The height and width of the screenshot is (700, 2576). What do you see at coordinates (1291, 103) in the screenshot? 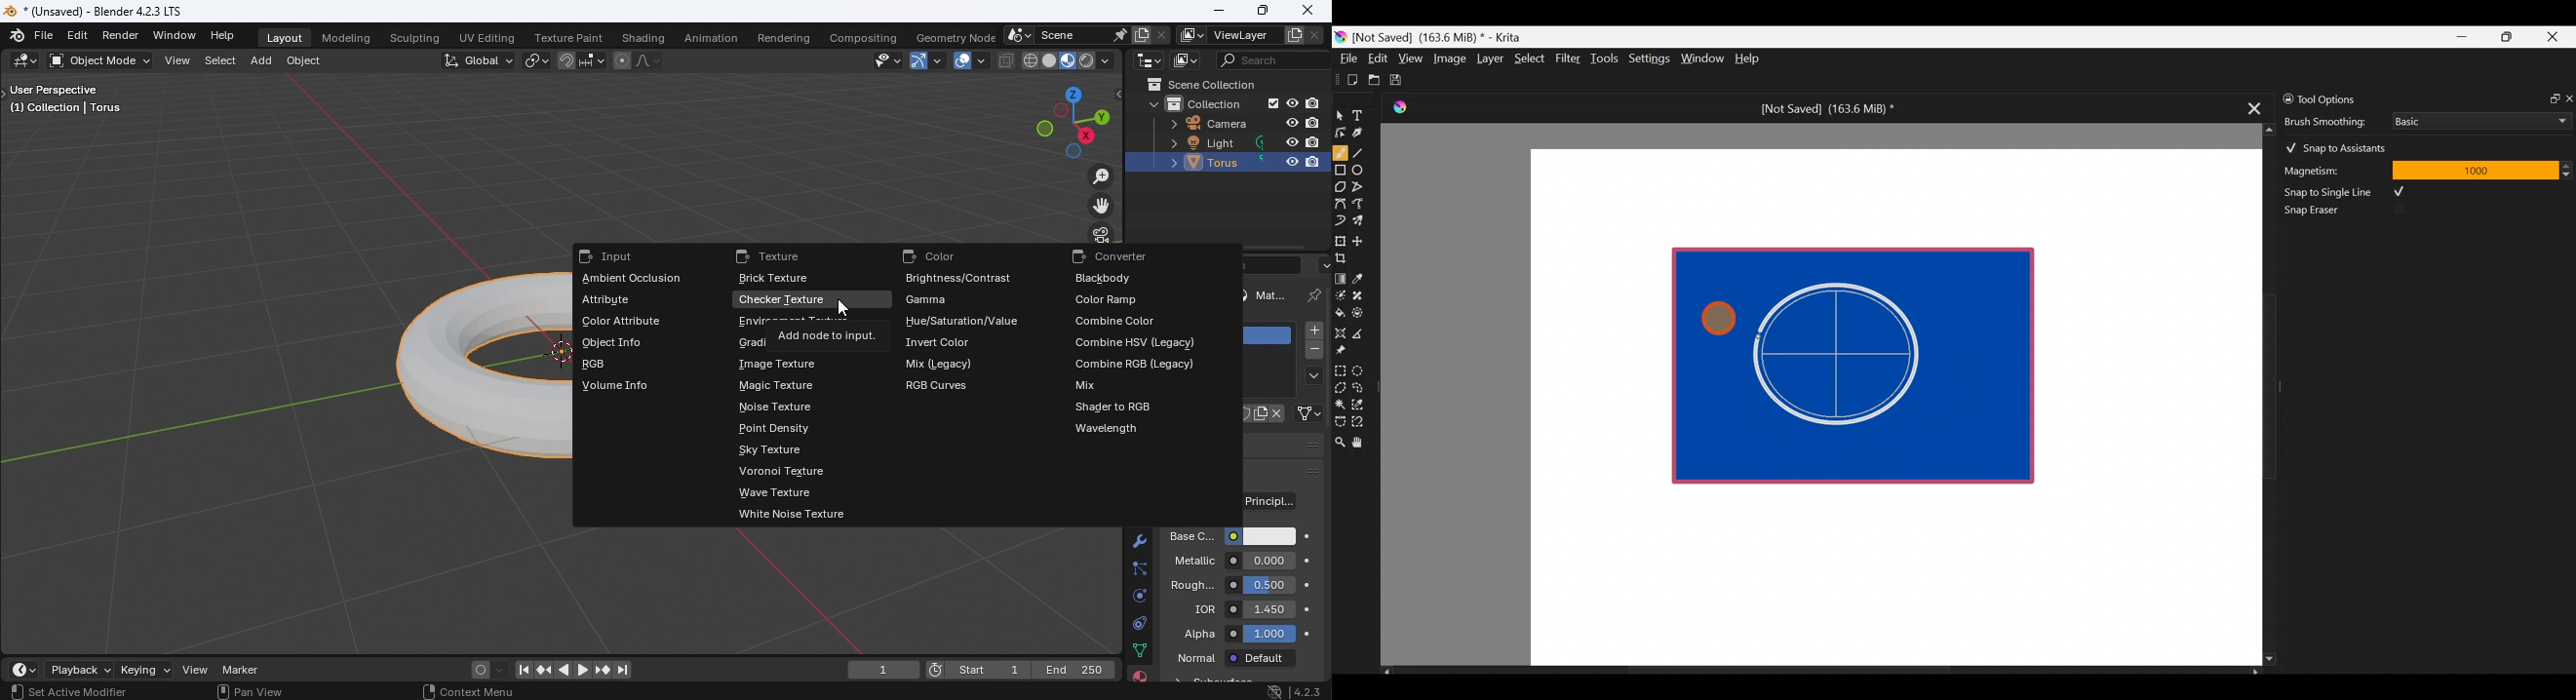
I see `Hide in viewpoint` at bounding box center [1291, 103].